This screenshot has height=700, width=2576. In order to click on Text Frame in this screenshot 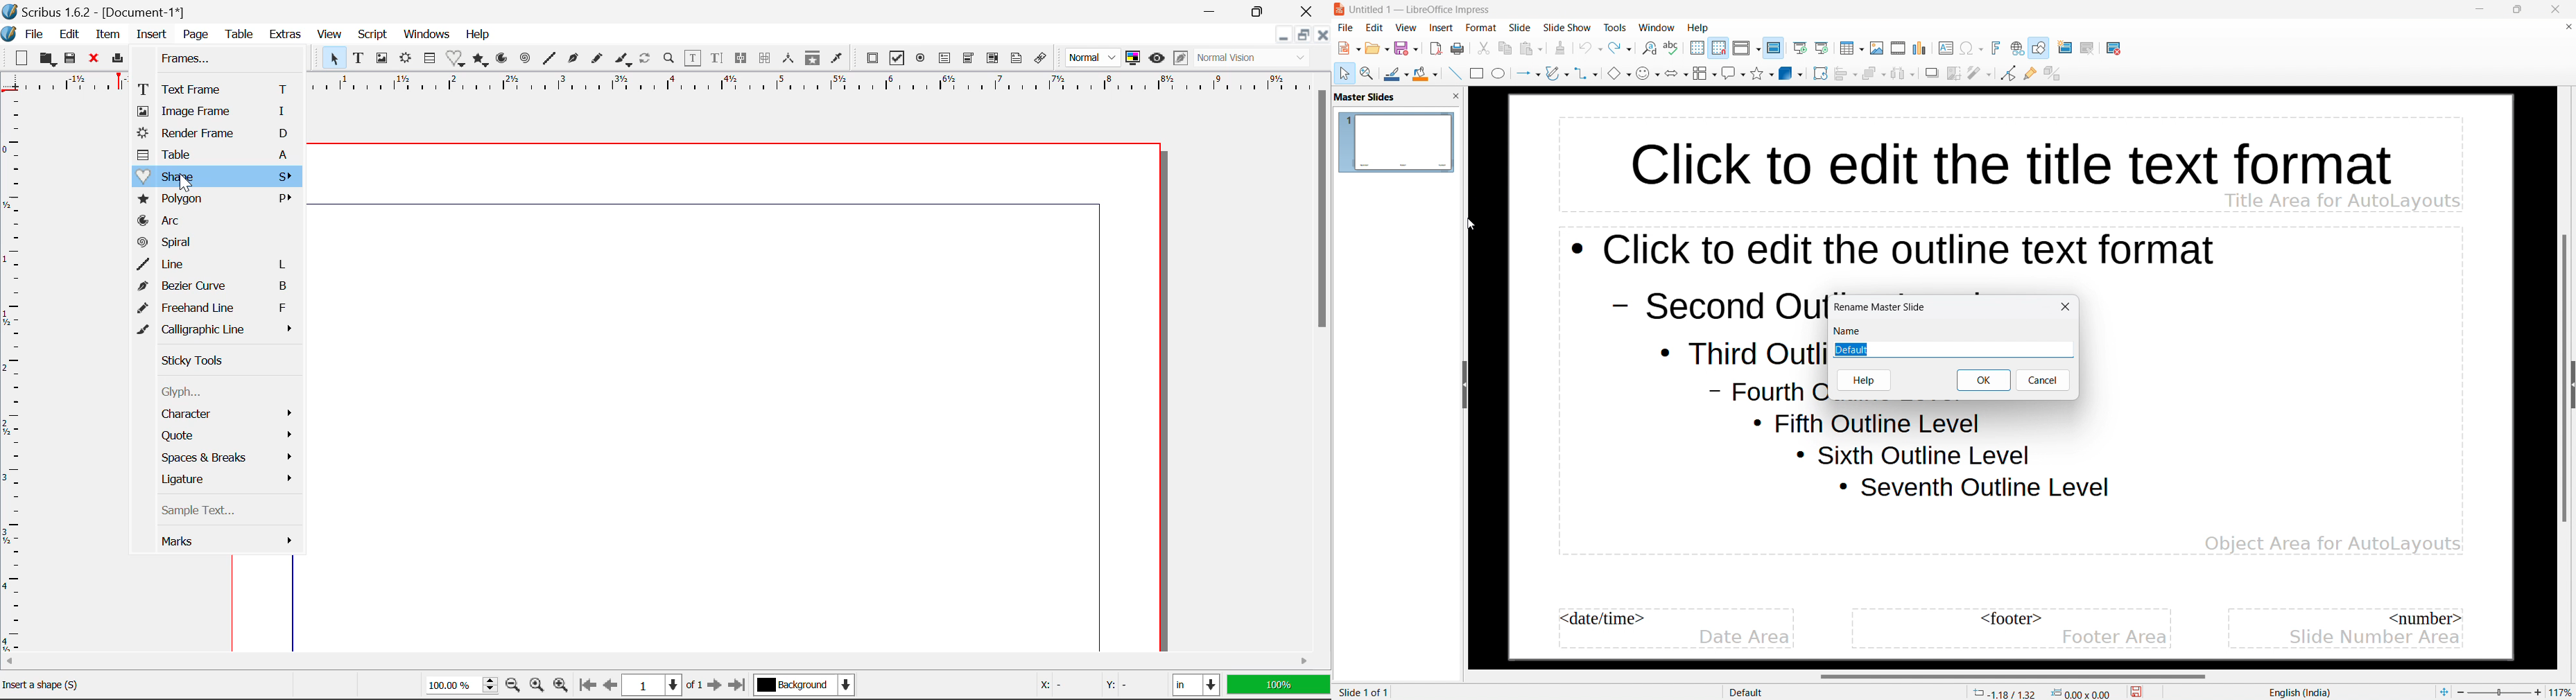, I will do `click(216, 89)`.